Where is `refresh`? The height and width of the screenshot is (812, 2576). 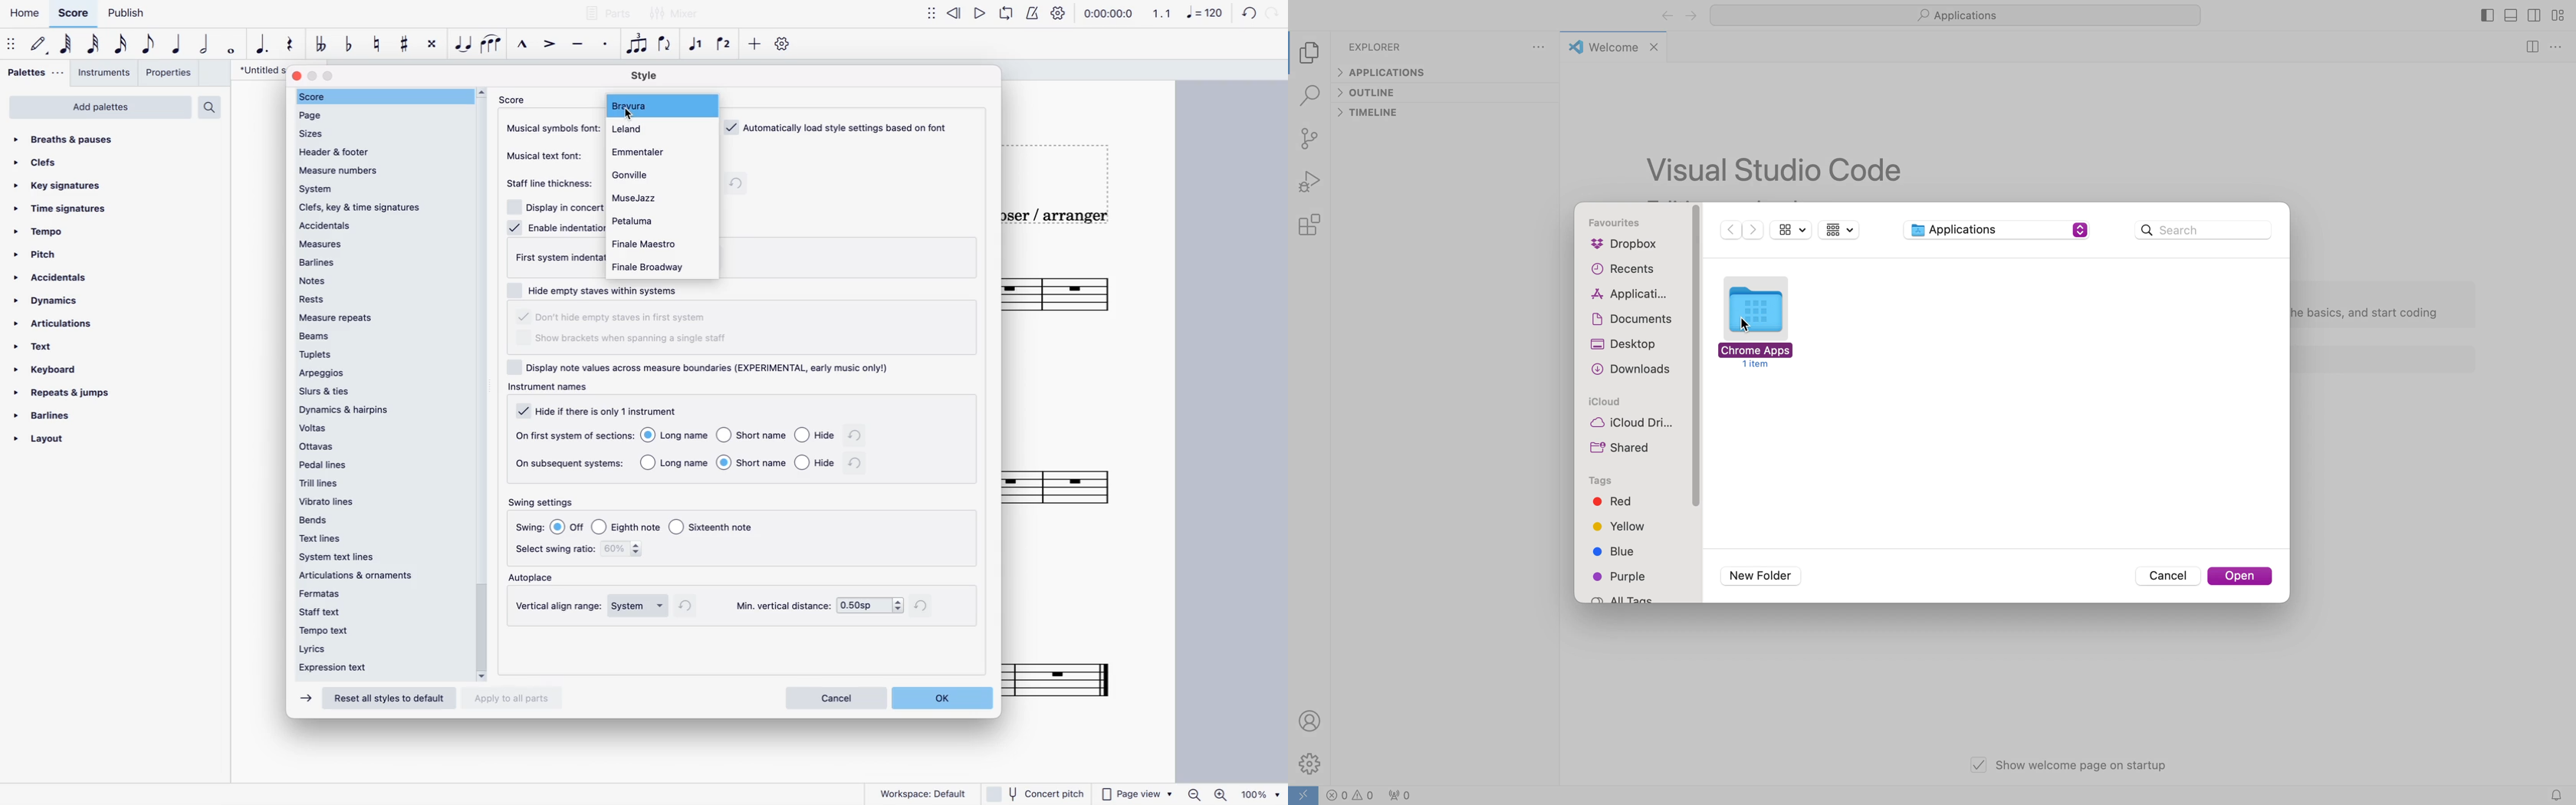
refresh is located at coordinates (856, 437).